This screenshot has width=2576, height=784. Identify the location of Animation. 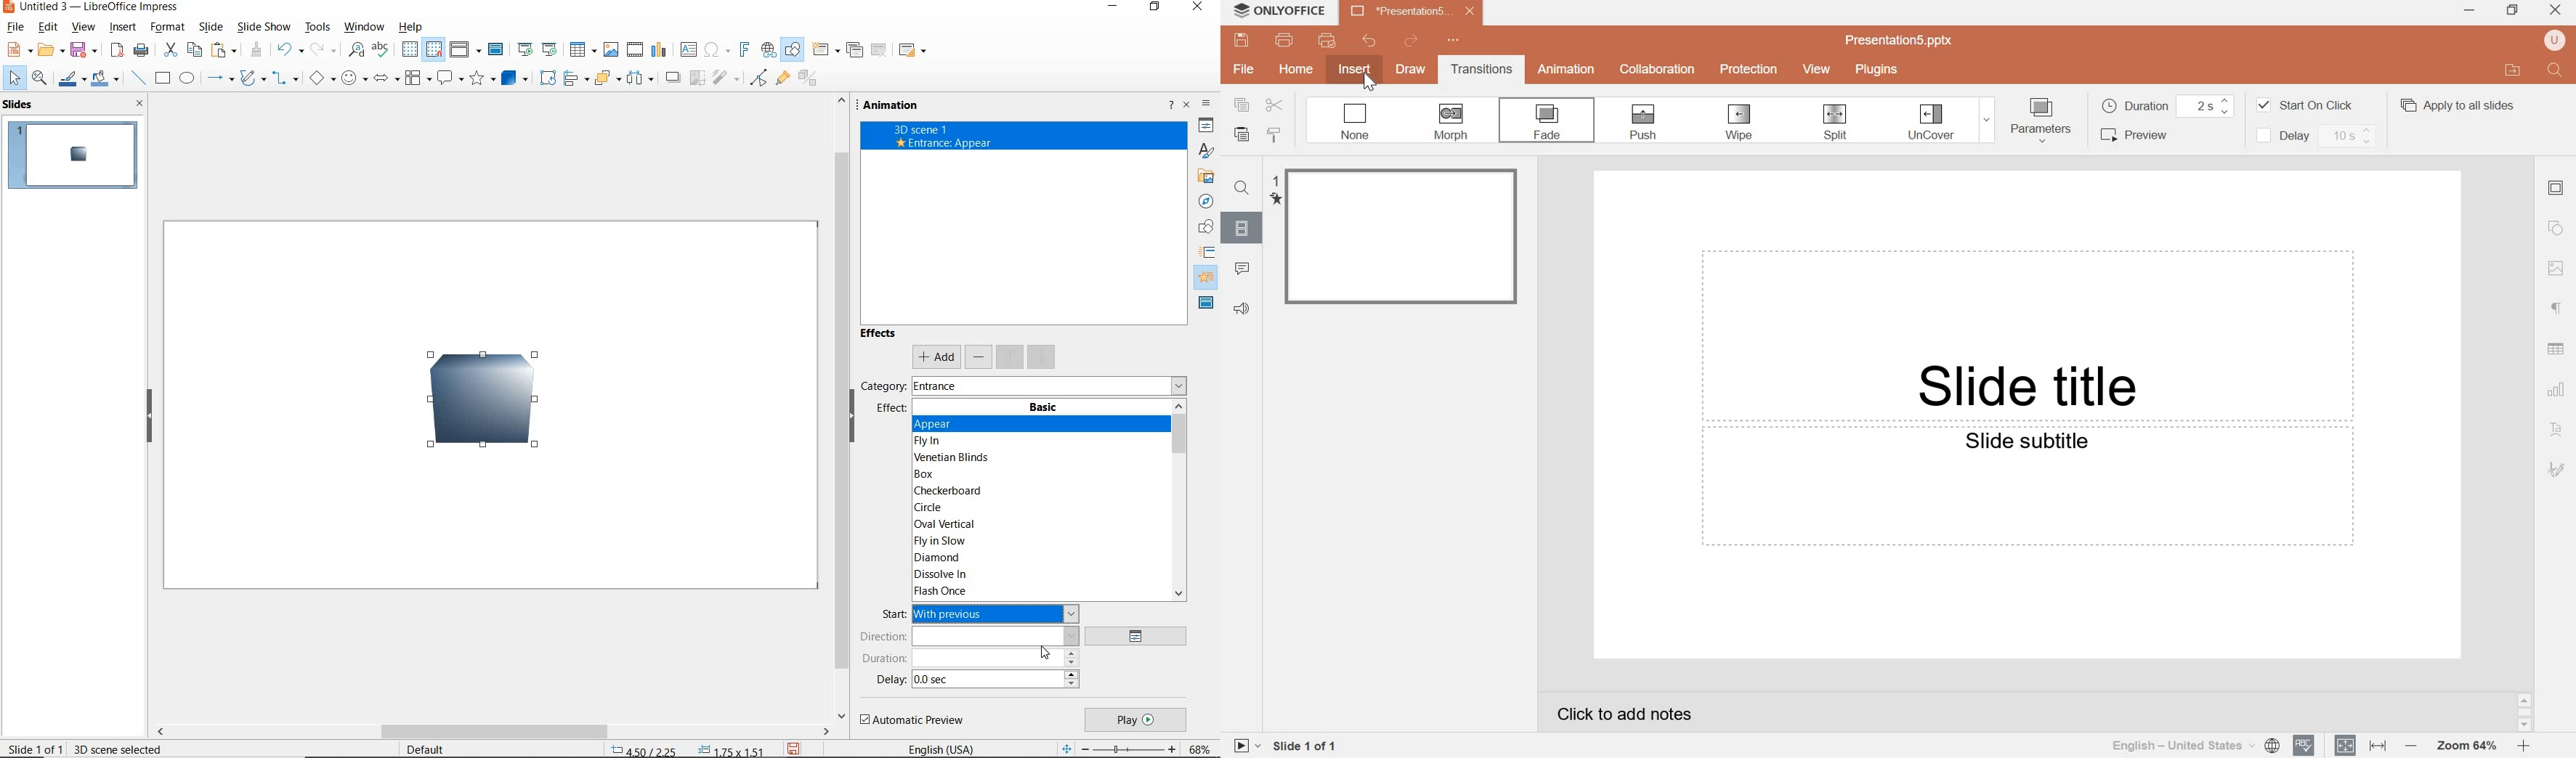
(1567, 69).